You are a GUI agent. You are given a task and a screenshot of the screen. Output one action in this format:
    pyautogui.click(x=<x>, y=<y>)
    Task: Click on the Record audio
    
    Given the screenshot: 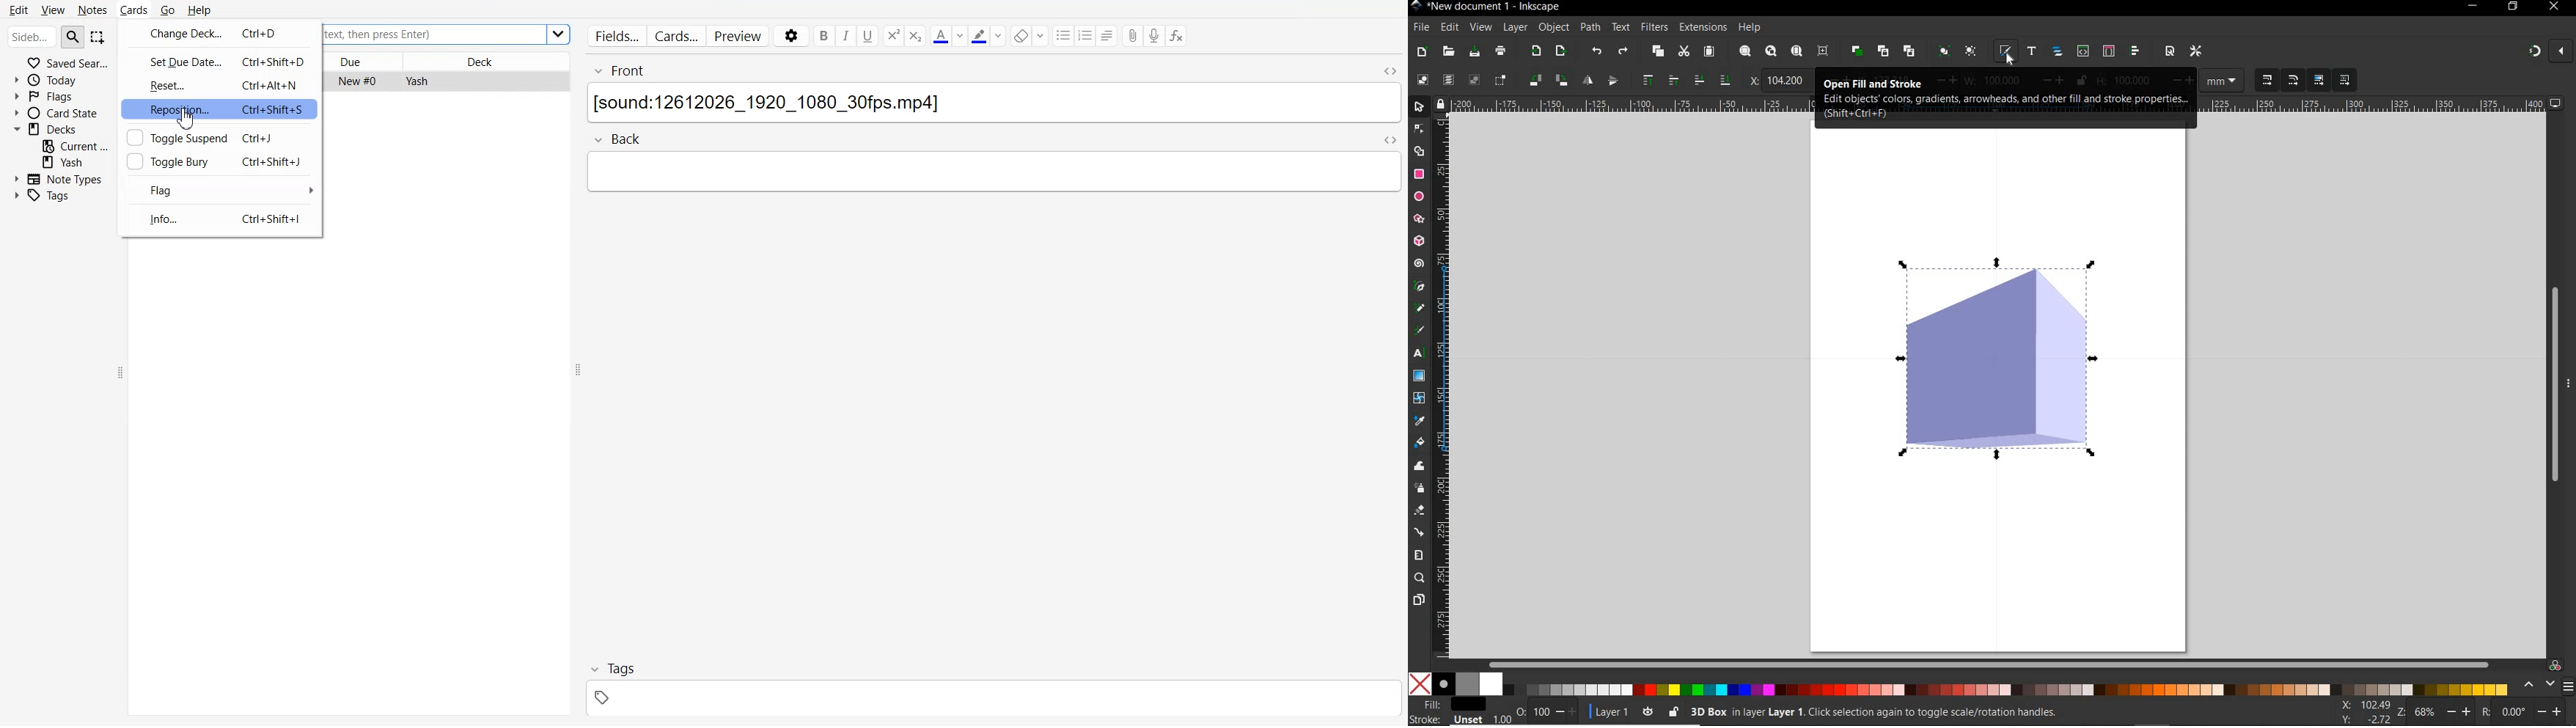 What is the action you would take?
    pyautogui.click(x=1155, y=36)
    